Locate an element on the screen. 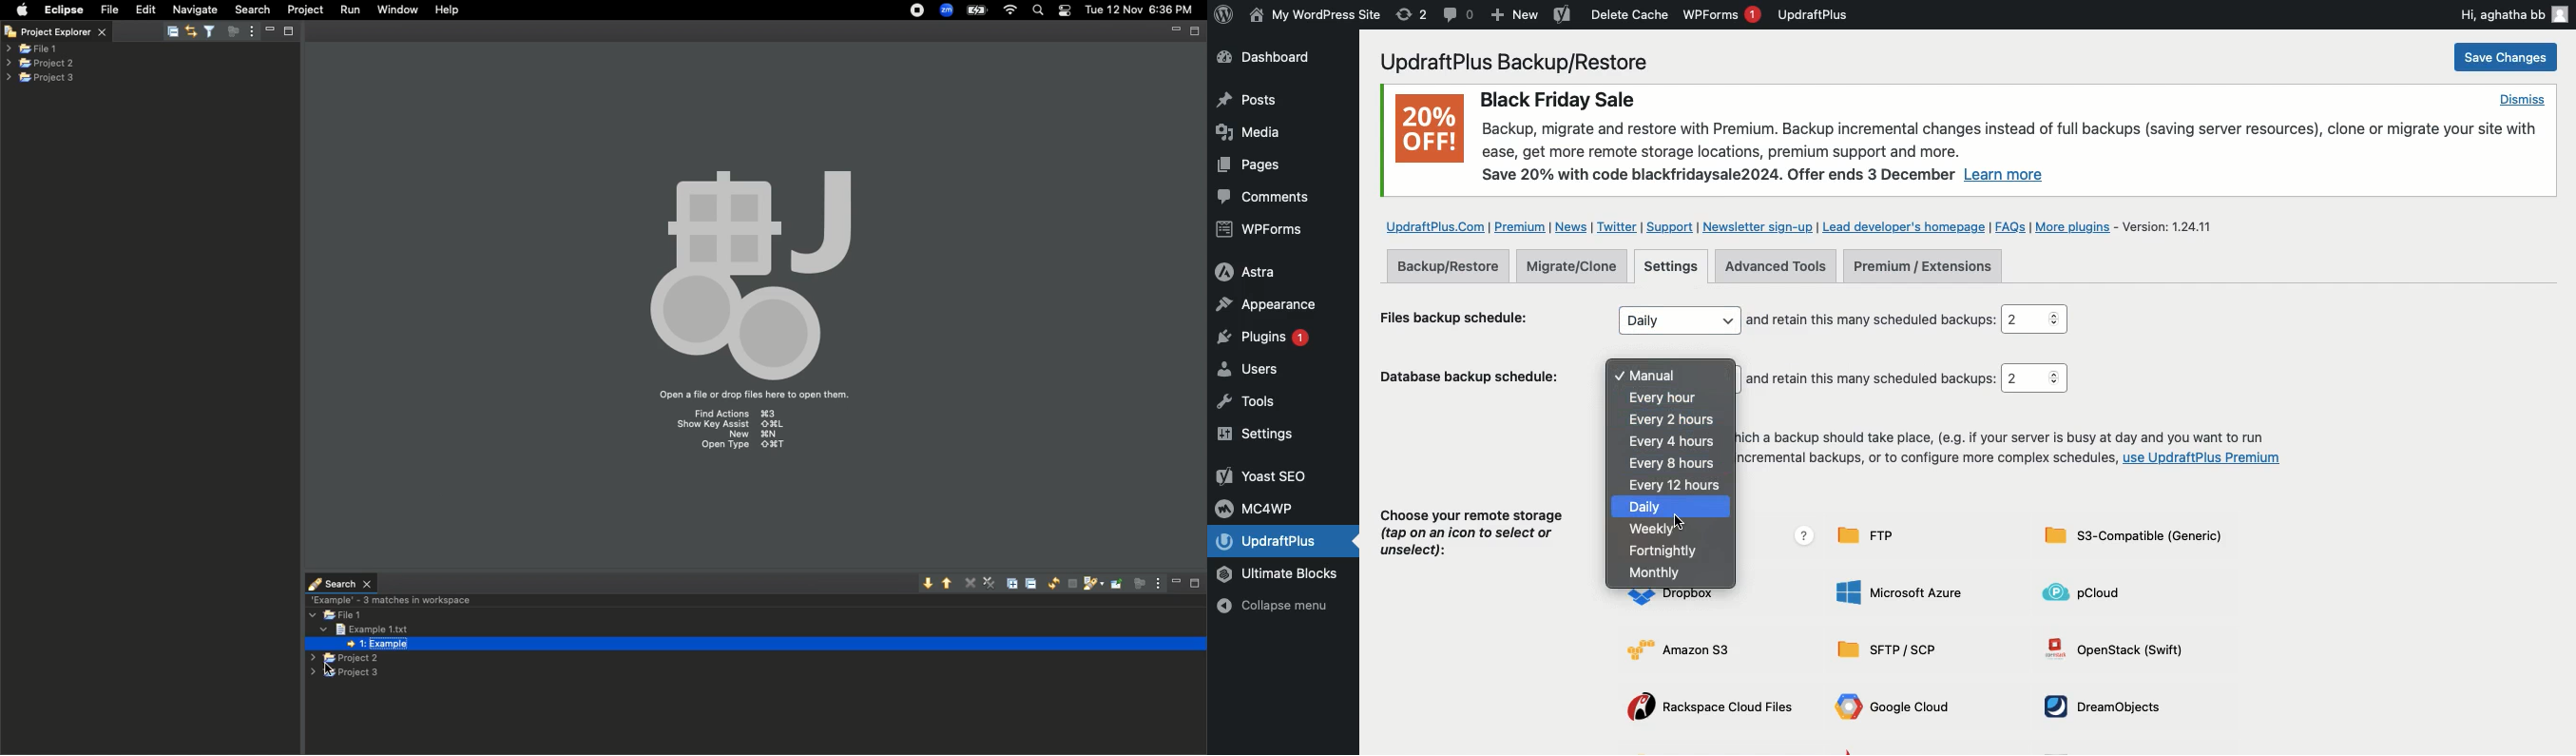 This screenshot has width=2576, height=756. Microsoft Azure is located at coordinates (1902, 591).